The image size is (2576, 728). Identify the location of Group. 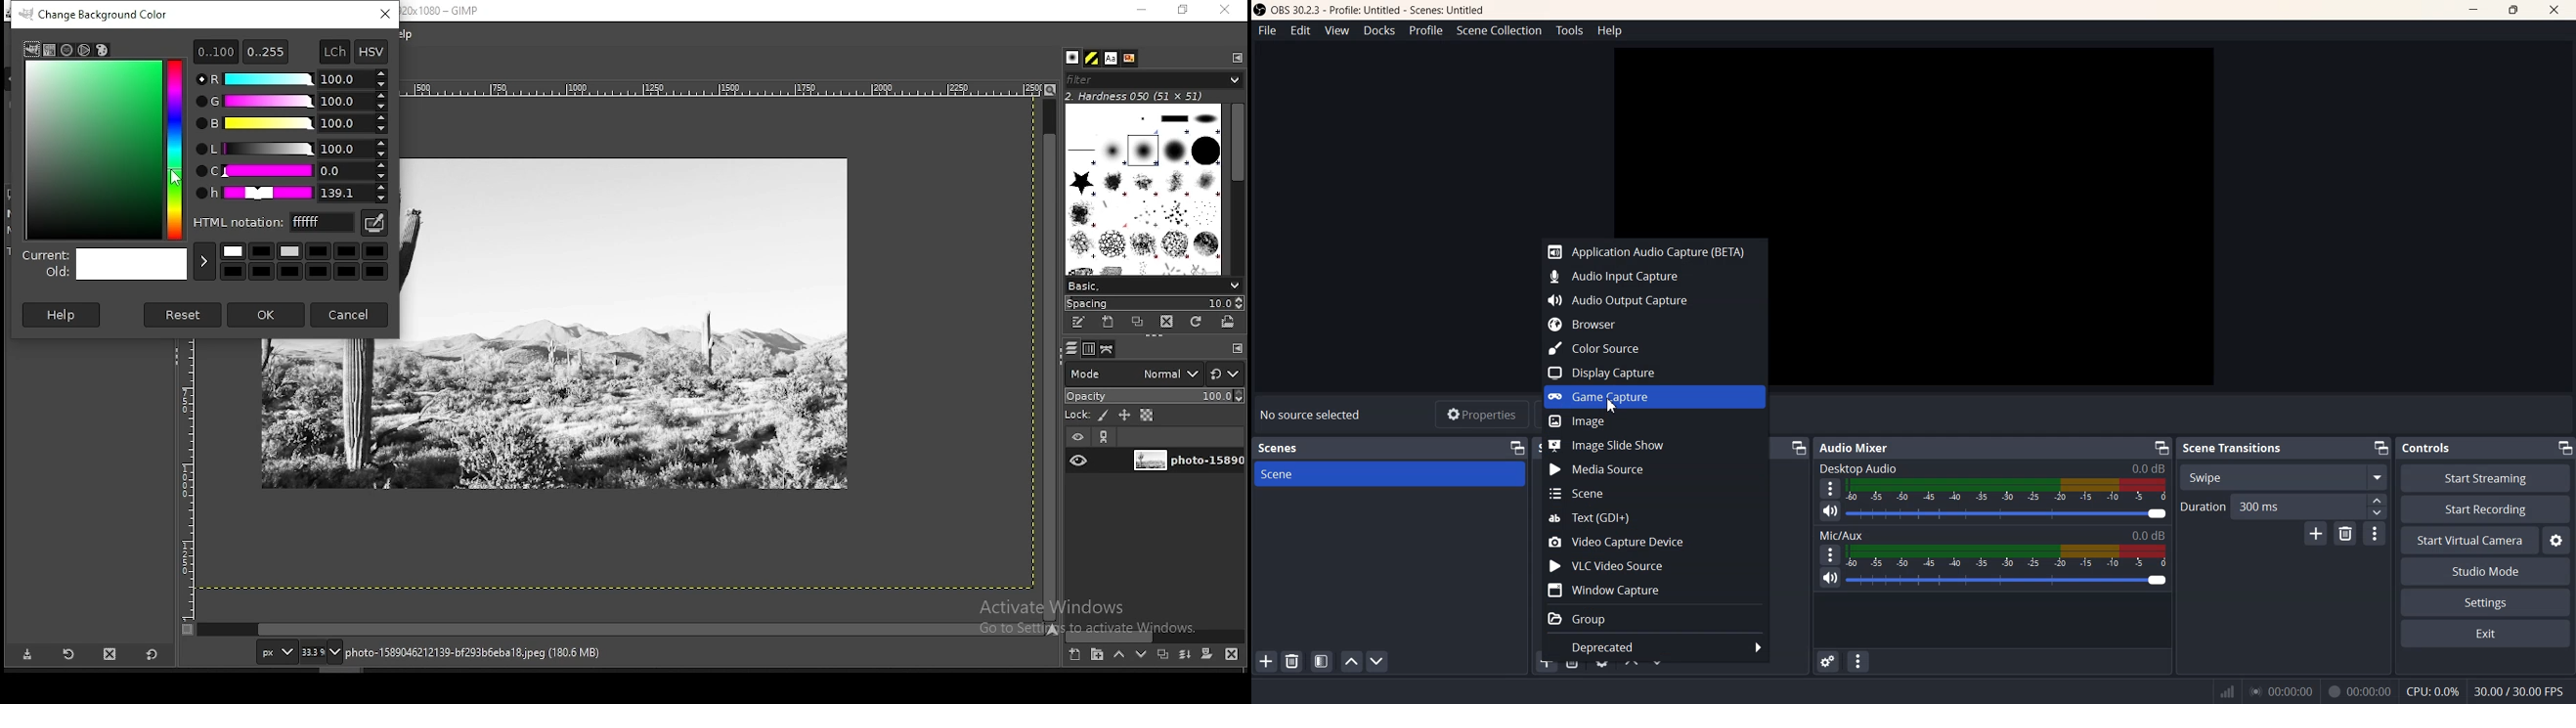
(1655, 619).